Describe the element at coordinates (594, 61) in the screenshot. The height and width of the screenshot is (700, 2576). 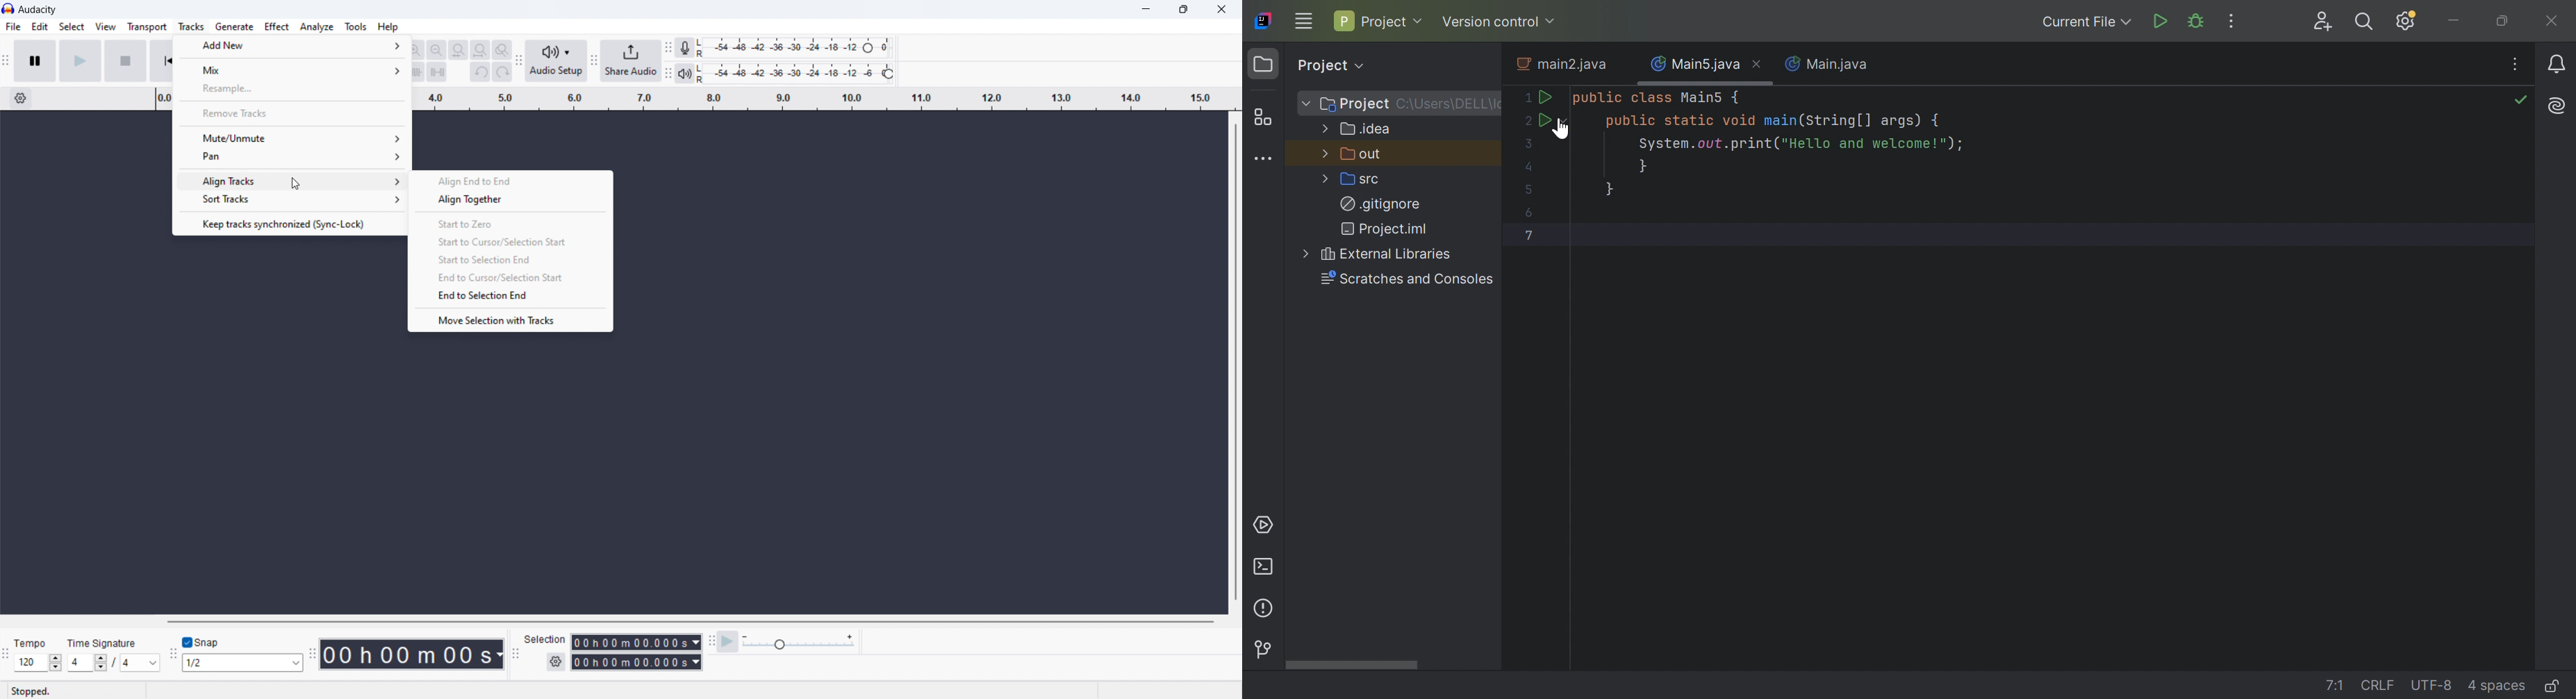
I see `share audio toolbar` at that location.